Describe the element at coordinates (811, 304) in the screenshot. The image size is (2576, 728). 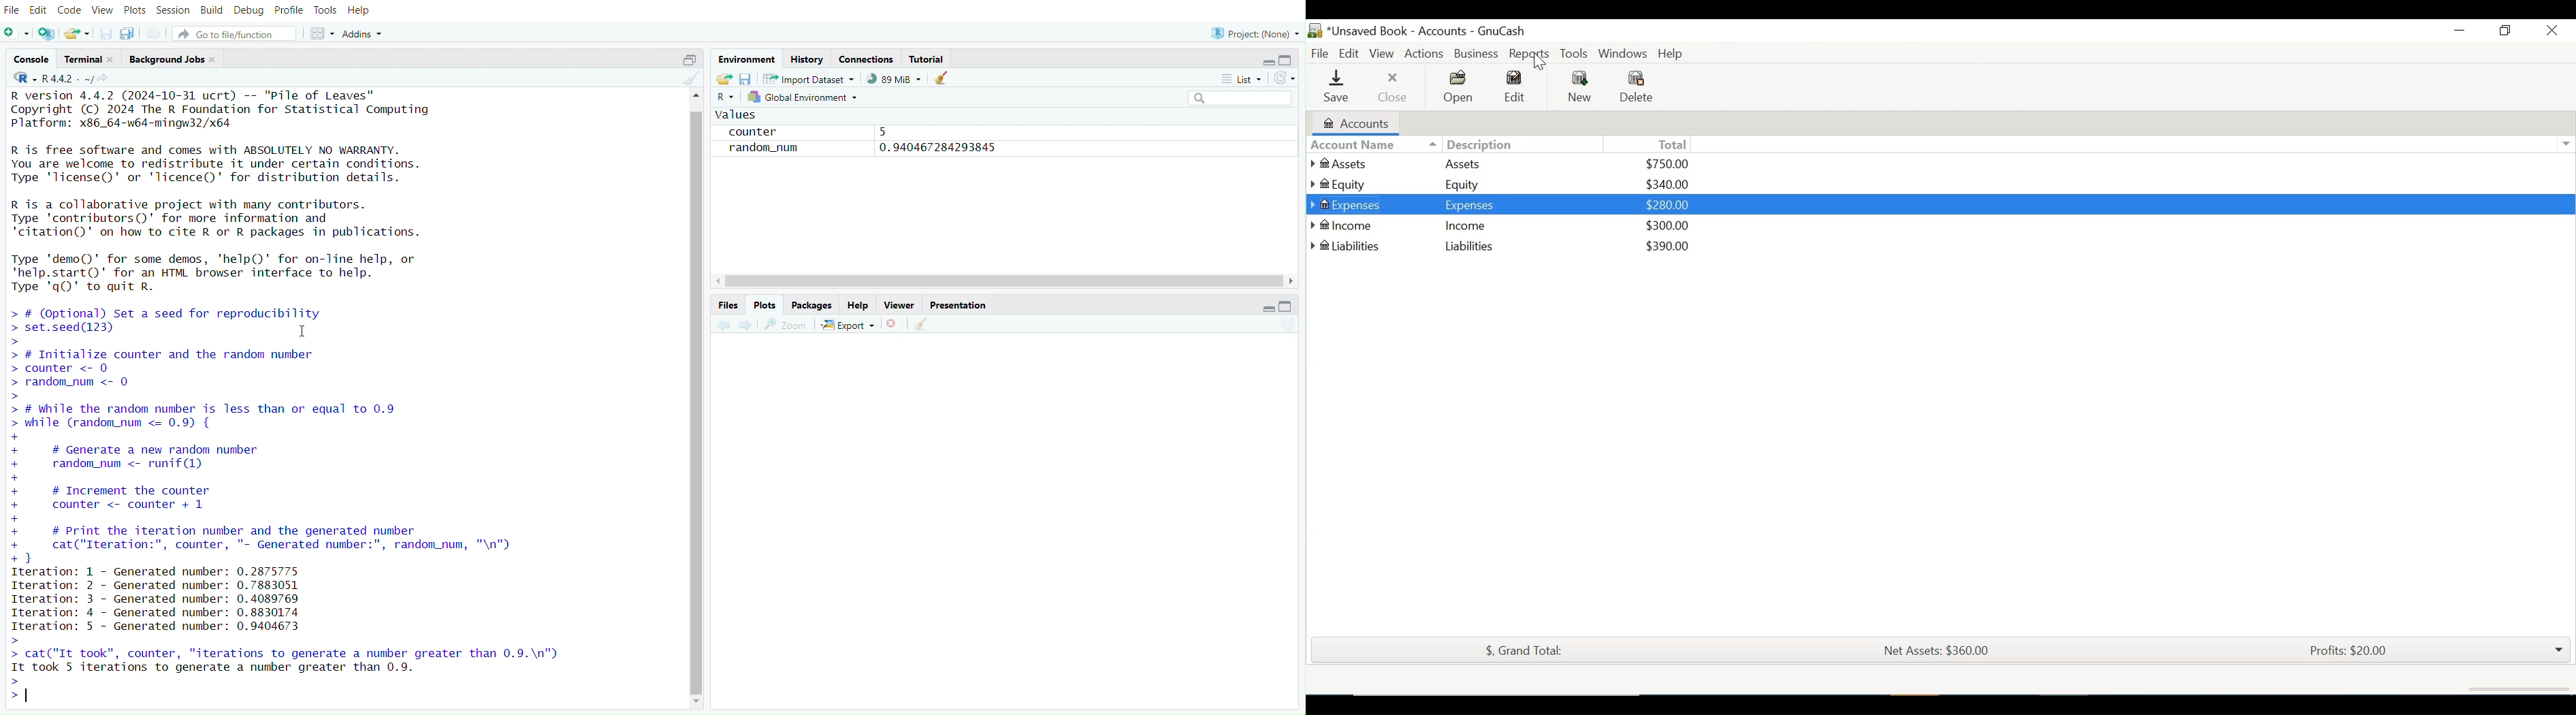
I see `Packages` at that location.